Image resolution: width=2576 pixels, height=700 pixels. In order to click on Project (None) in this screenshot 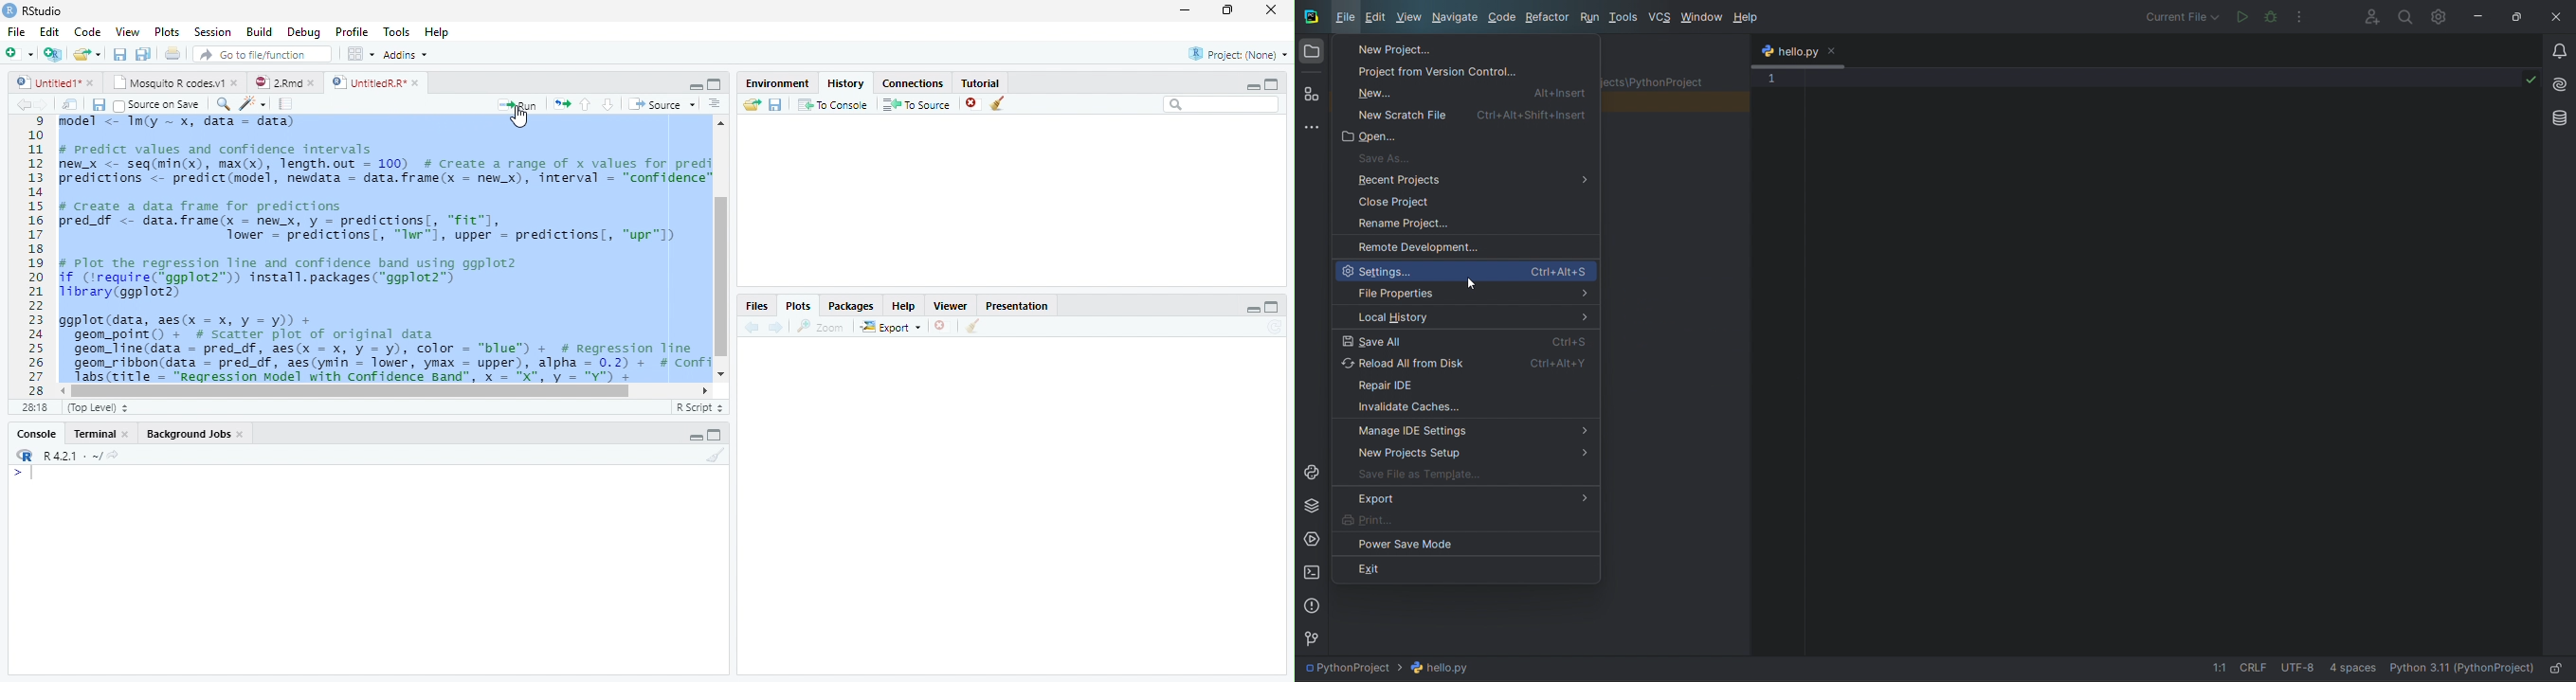, I will do `click(1239, 53)`.